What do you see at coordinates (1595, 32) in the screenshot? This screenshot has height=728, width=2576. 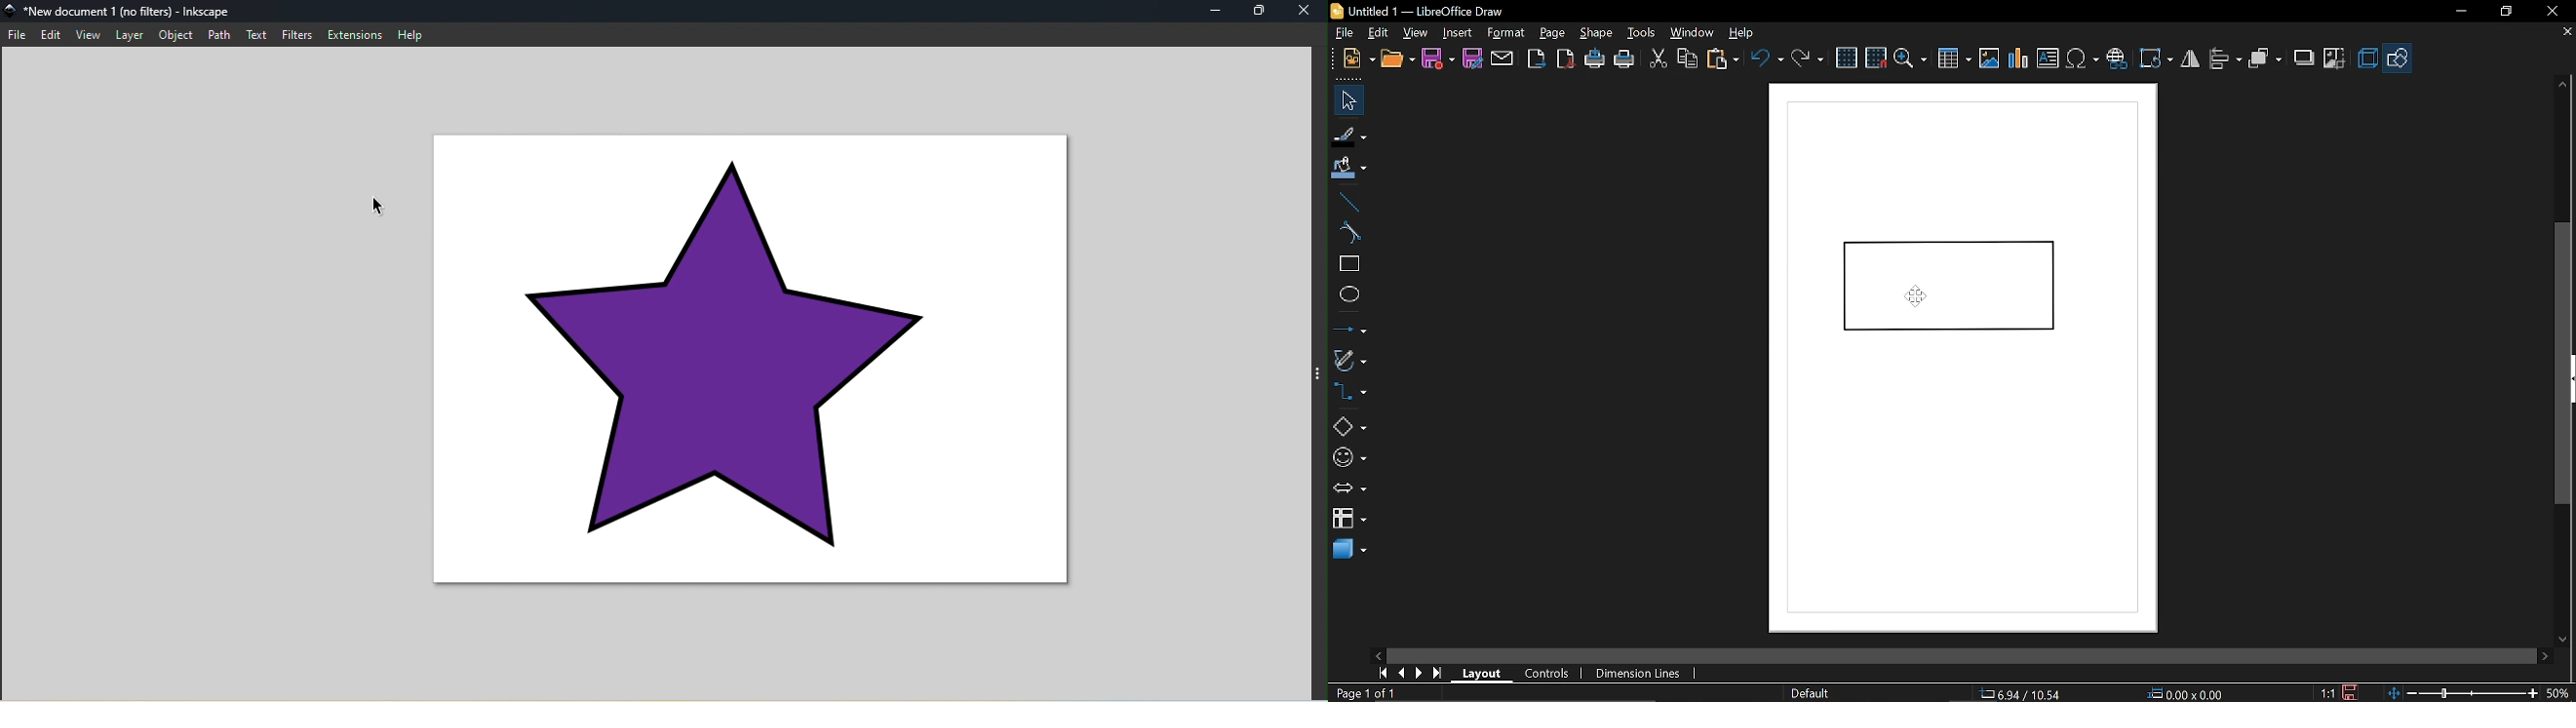 I see `shape` at bounding box center [1595, 32].